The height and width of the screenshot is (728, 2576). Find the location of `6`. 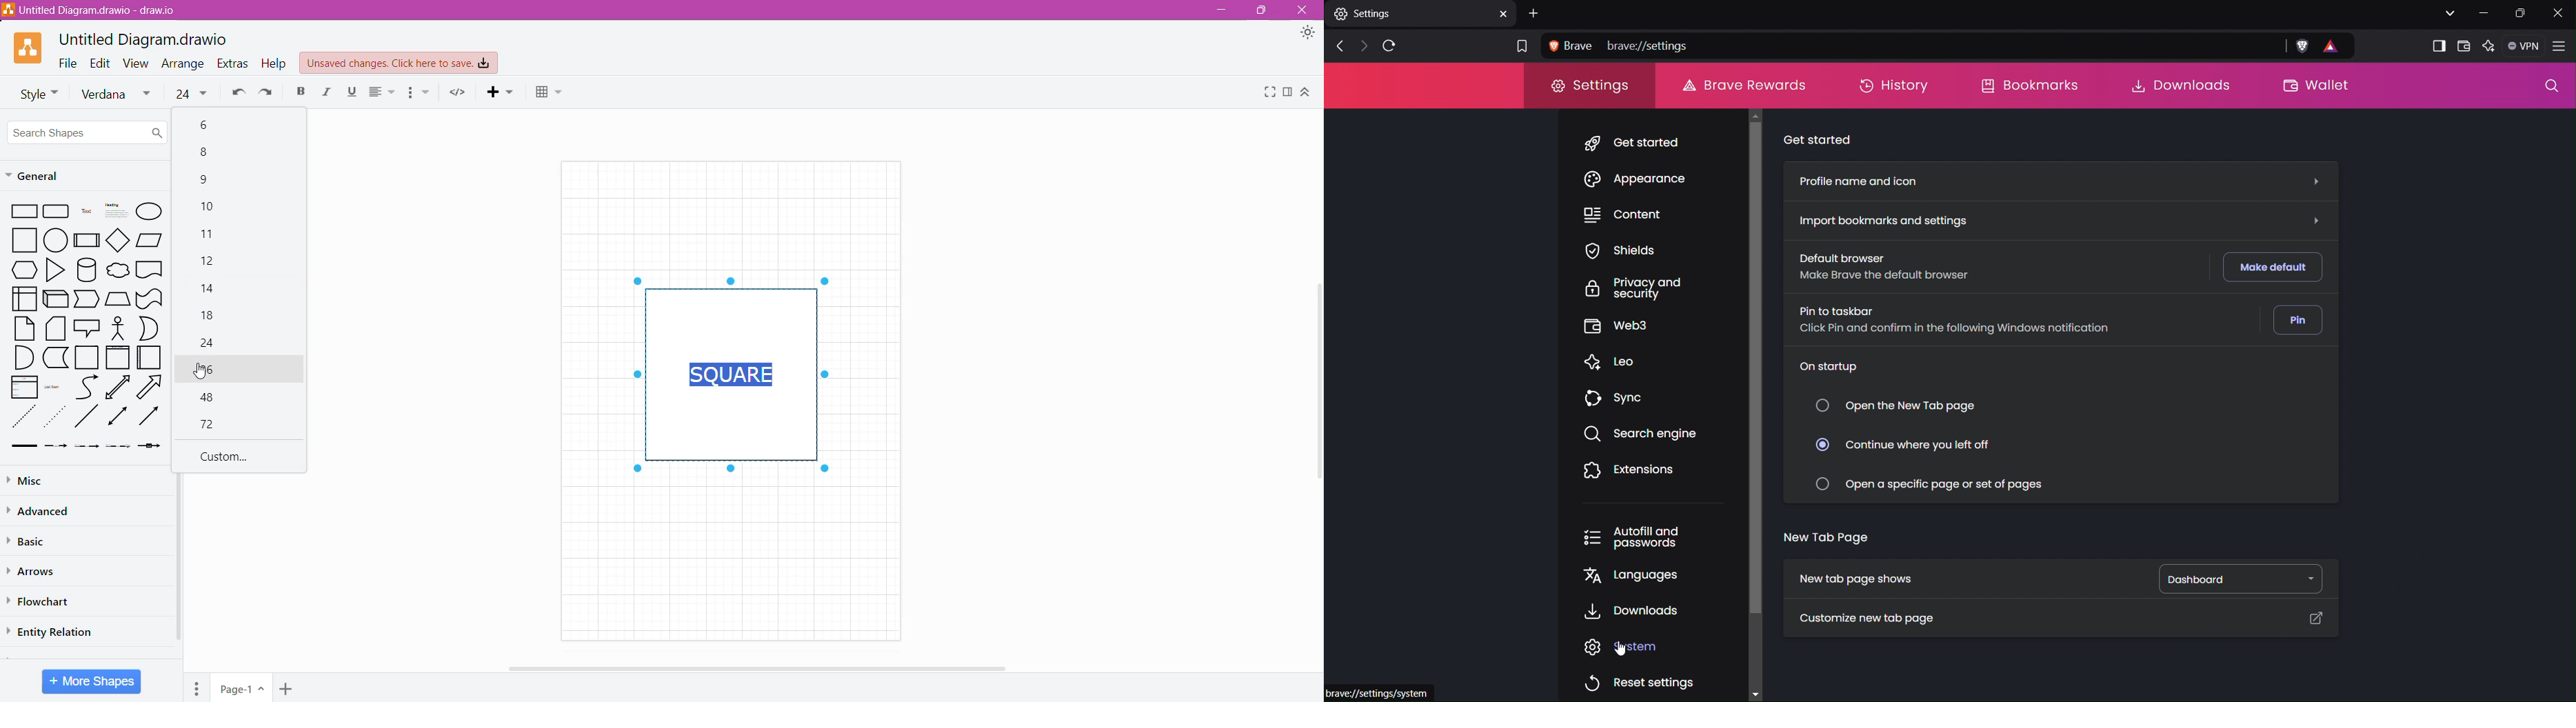

6 is located at coordinates (207, 125).